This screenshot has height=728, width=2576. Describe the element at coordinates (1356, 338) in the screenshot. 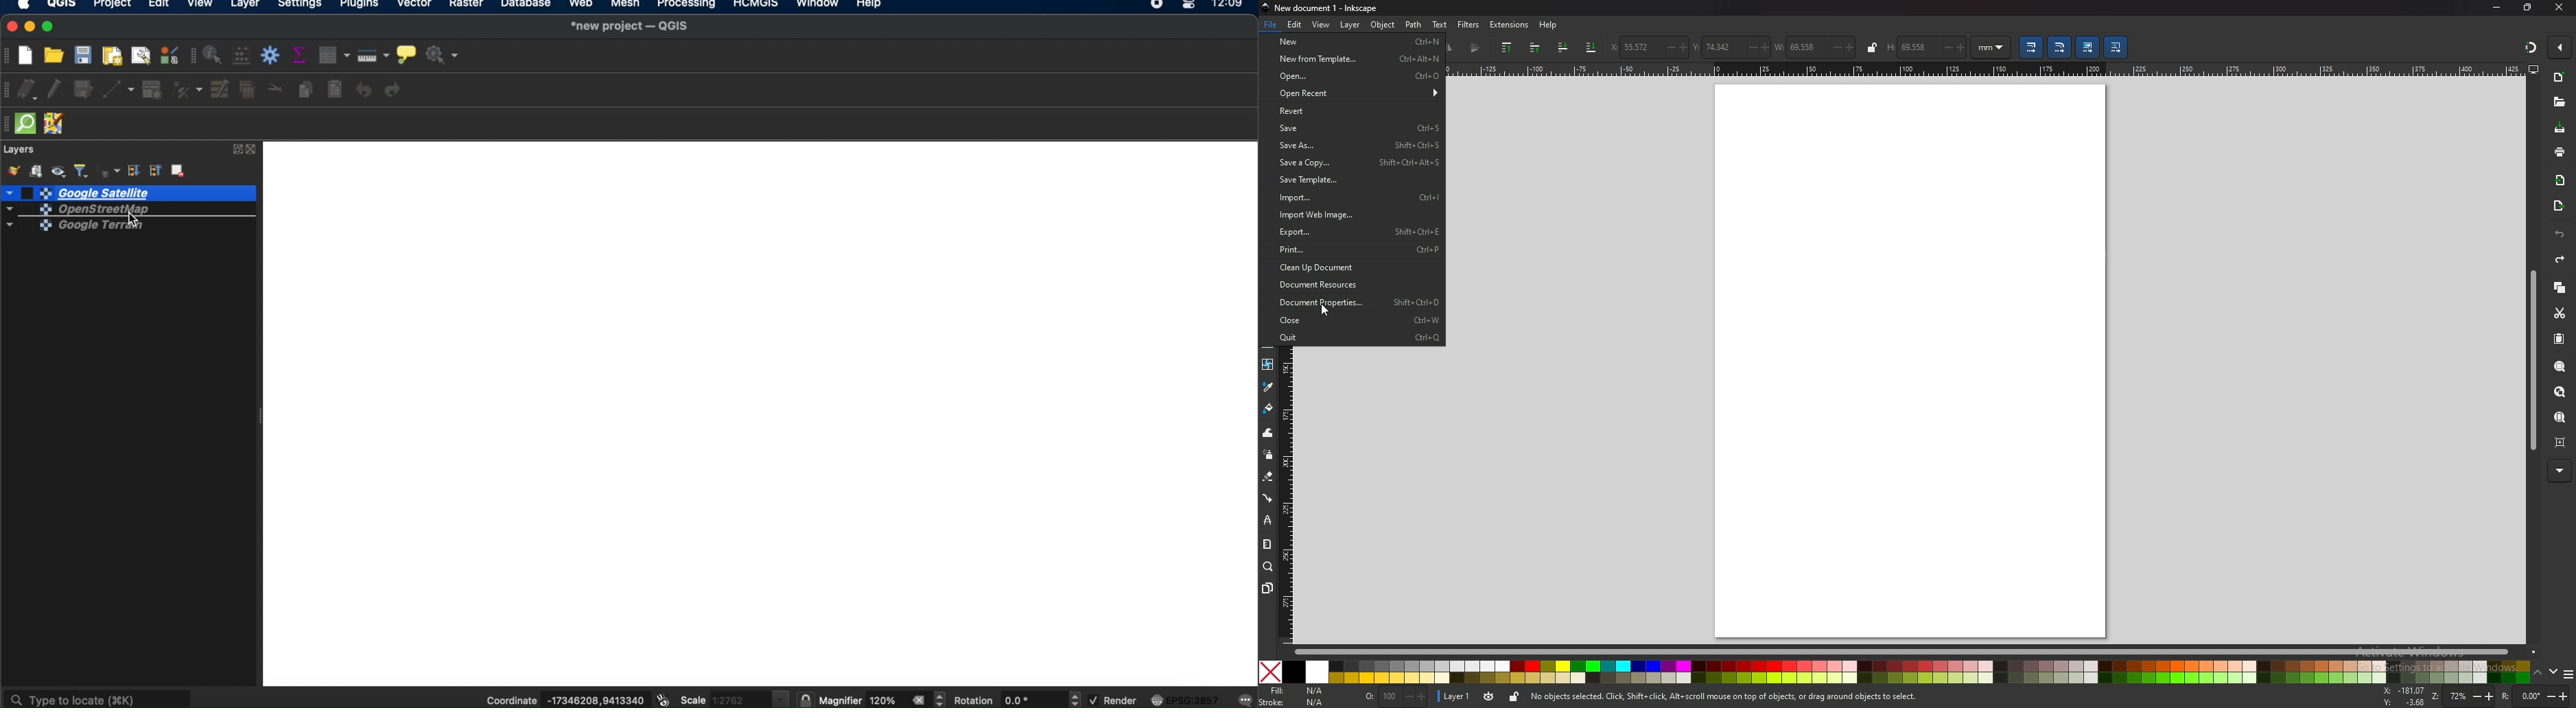

I see `quit` at that location.